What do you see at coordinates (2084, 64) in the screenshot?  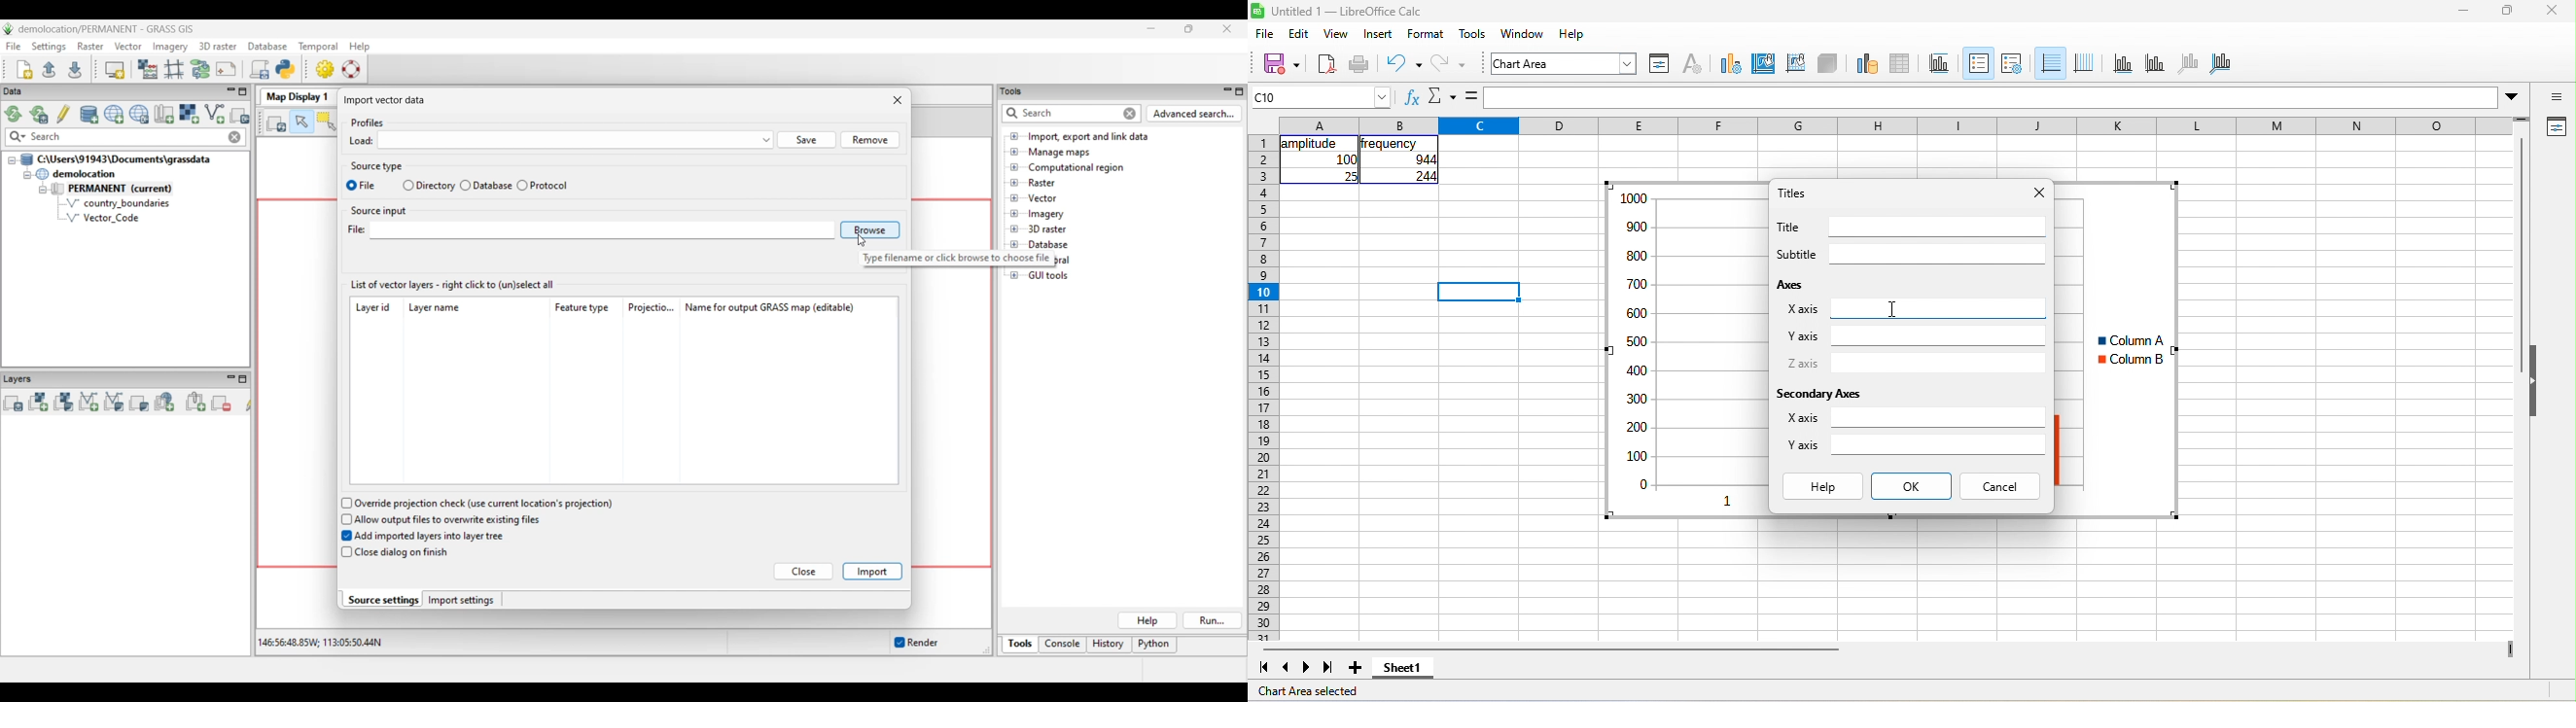 I see `vertical grids` at bounding box center [2084, 64].